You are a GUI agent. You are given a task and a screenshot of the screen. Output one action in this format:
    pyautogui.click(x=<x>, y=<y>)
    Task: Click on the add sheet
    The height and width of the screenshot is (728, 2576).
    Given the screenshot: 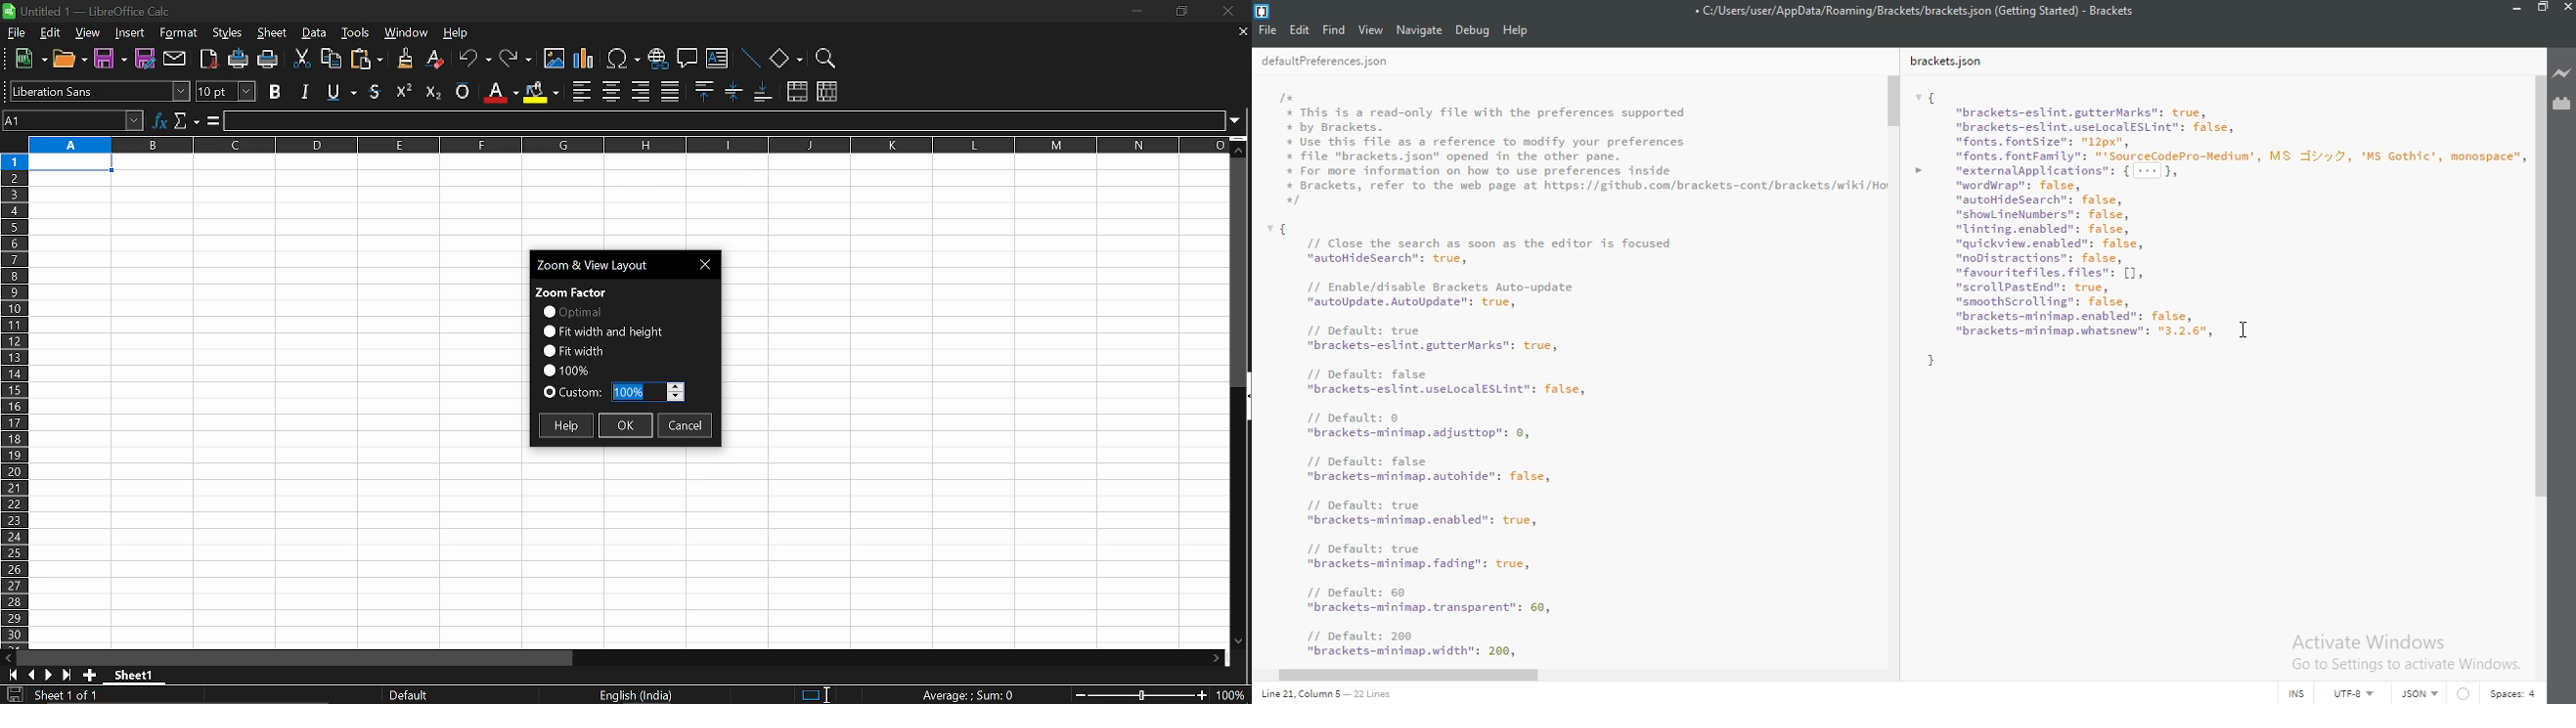 What is the action you would take?
    pyautogui.click(x=88, y=675)
    